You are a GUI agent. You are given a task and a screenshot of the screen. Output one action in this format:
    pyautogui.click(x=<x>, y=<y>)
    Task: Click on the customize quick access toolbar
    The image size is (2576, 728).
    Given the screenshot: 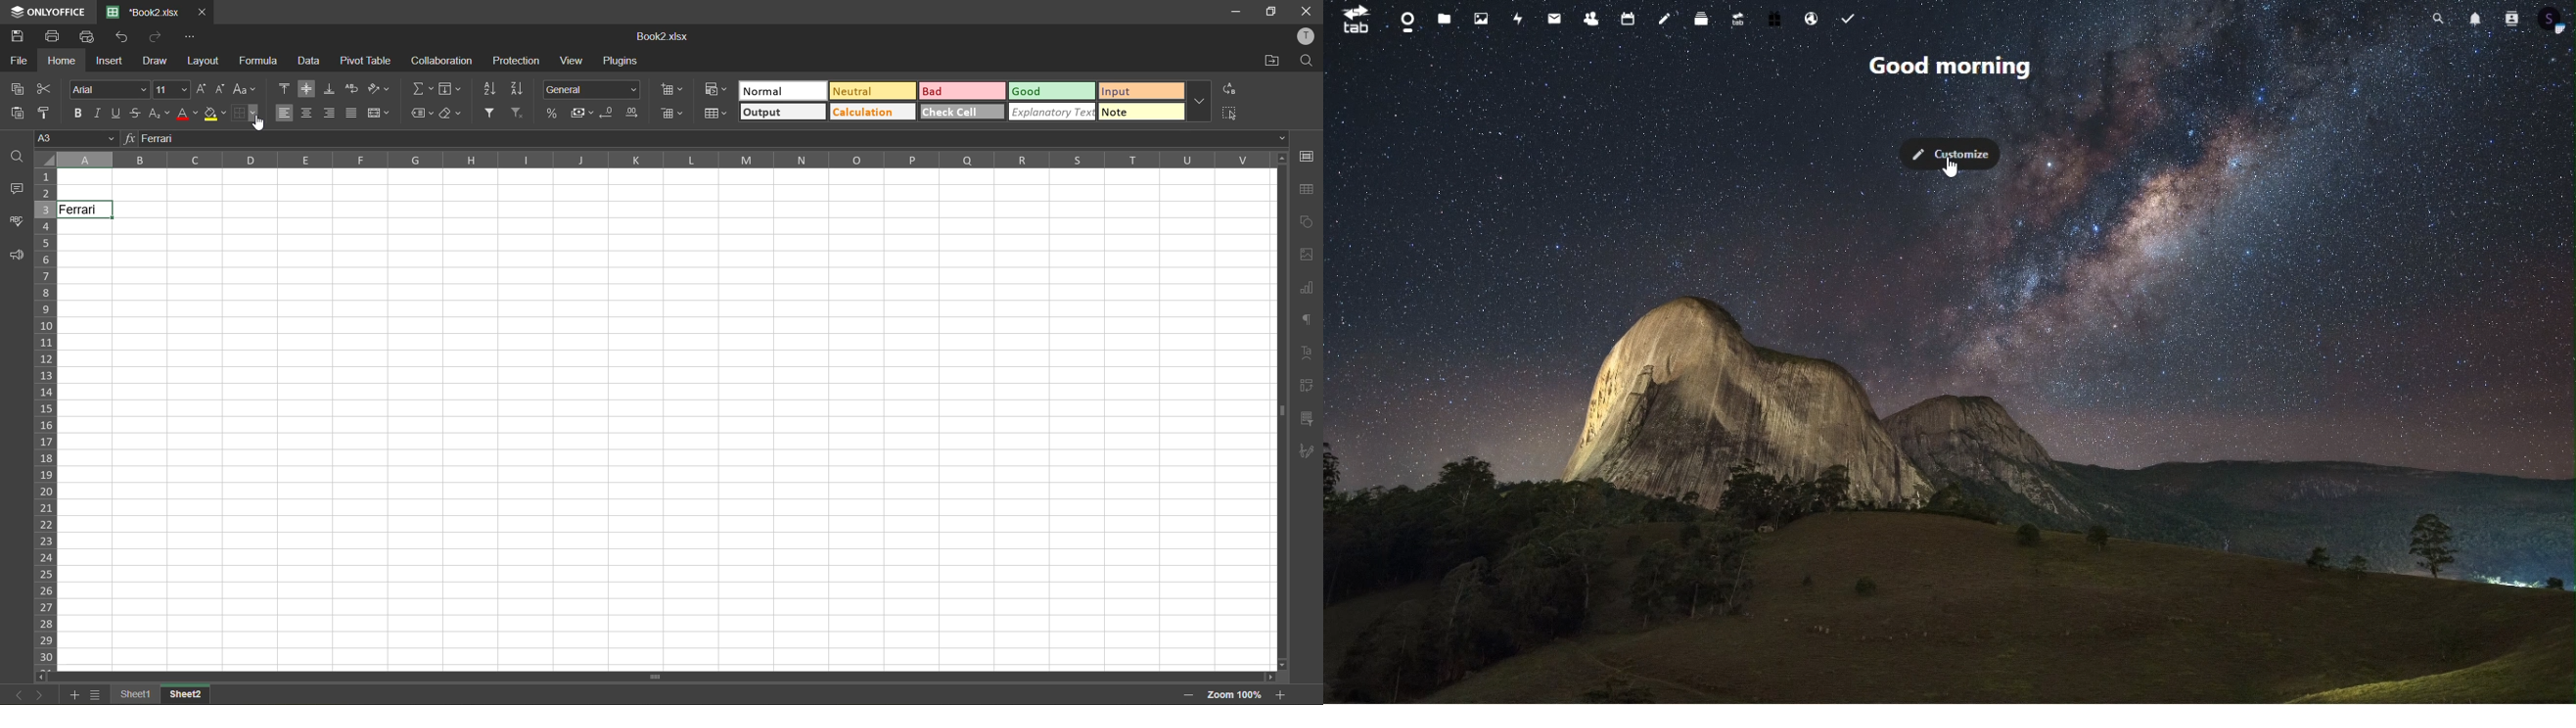 What is the action you would take?
    pyautogui.click(x=191, y=39)
    